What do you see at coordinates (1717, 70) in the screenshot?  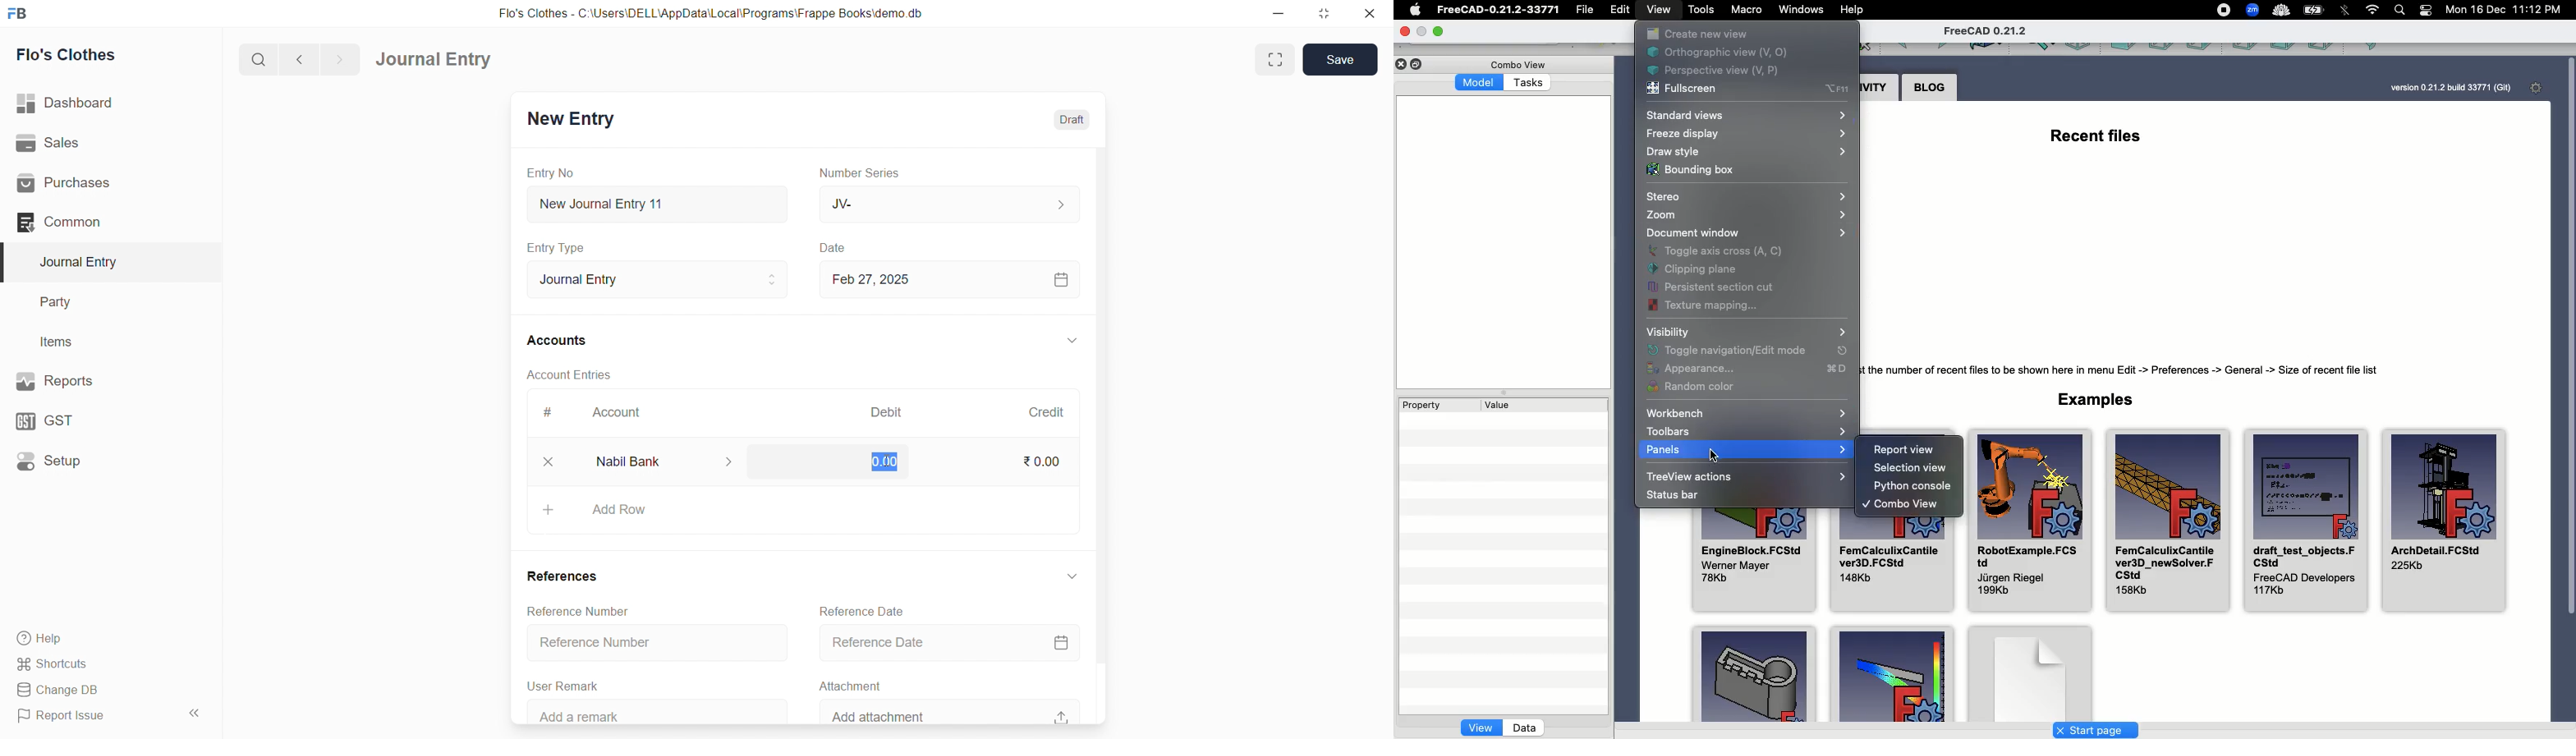 I see `Perspective view` at bounding box center [1717, 70].